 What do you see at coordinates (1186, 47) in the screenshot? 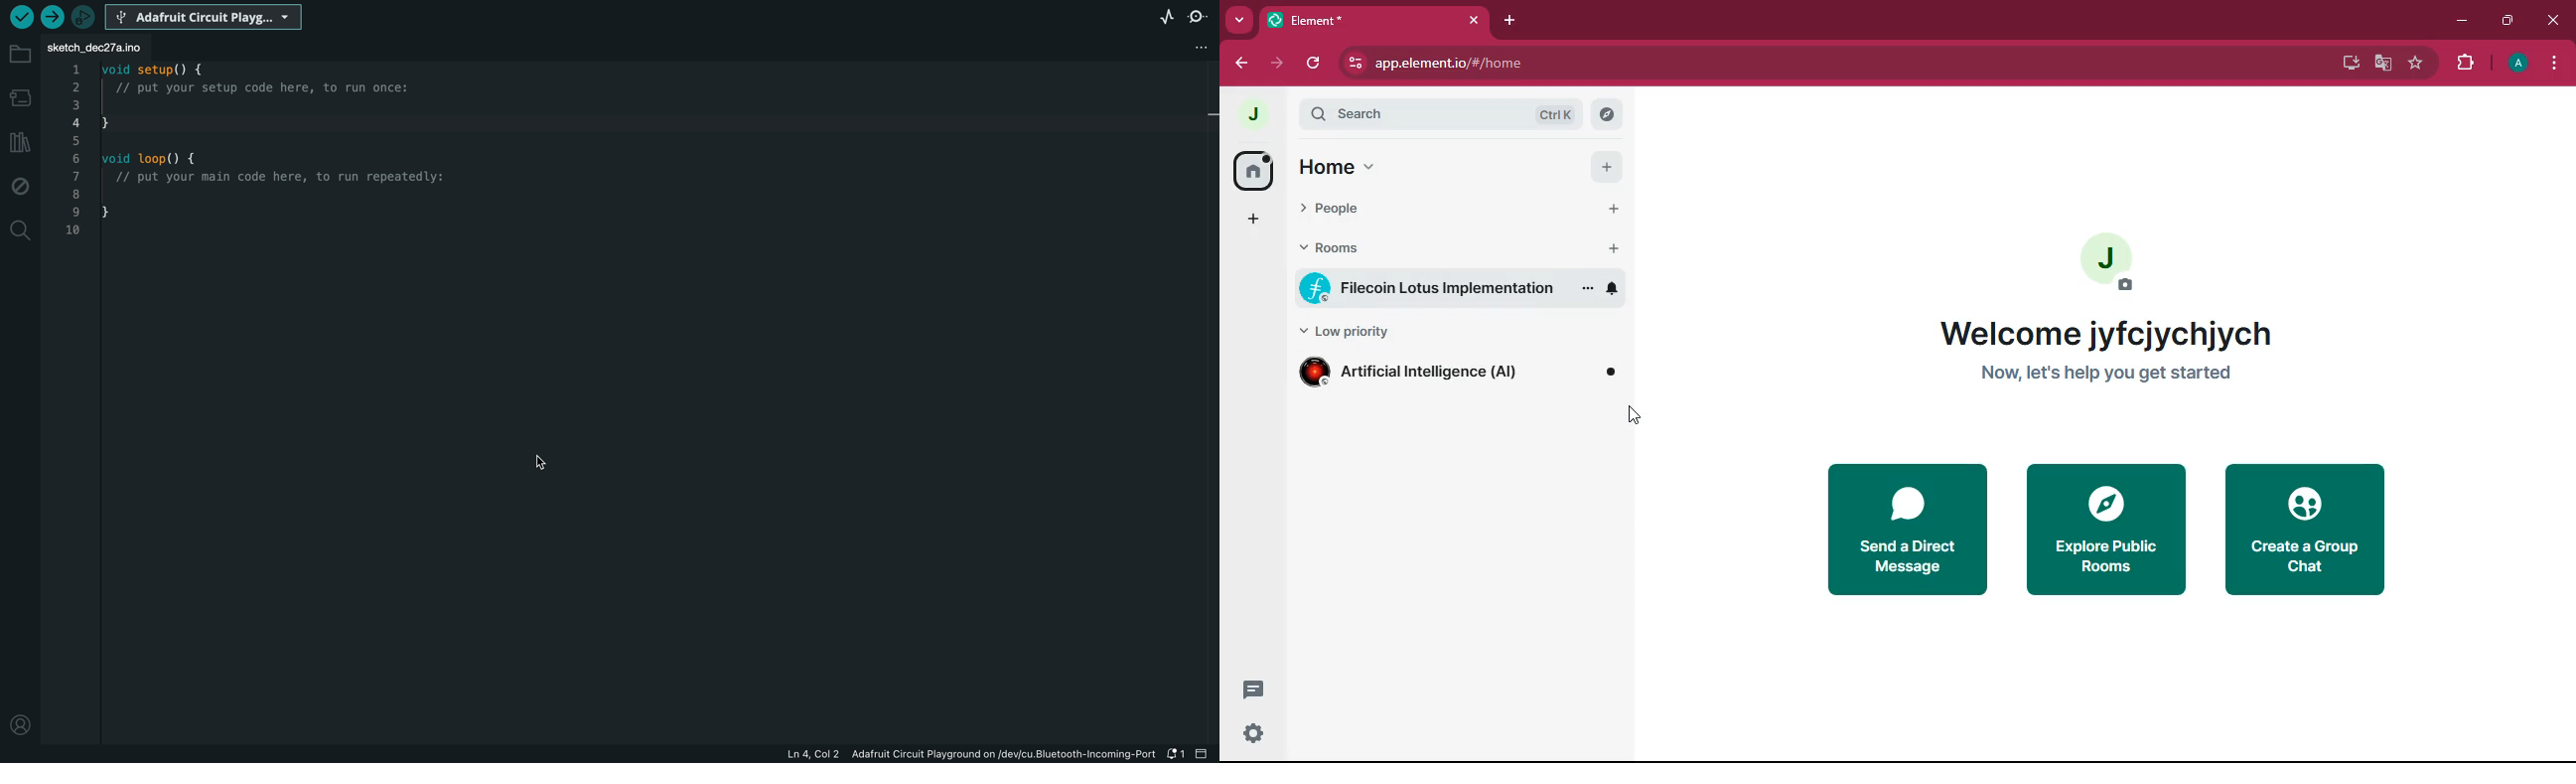
I see `file setting` at bounding box center [1186, 47].